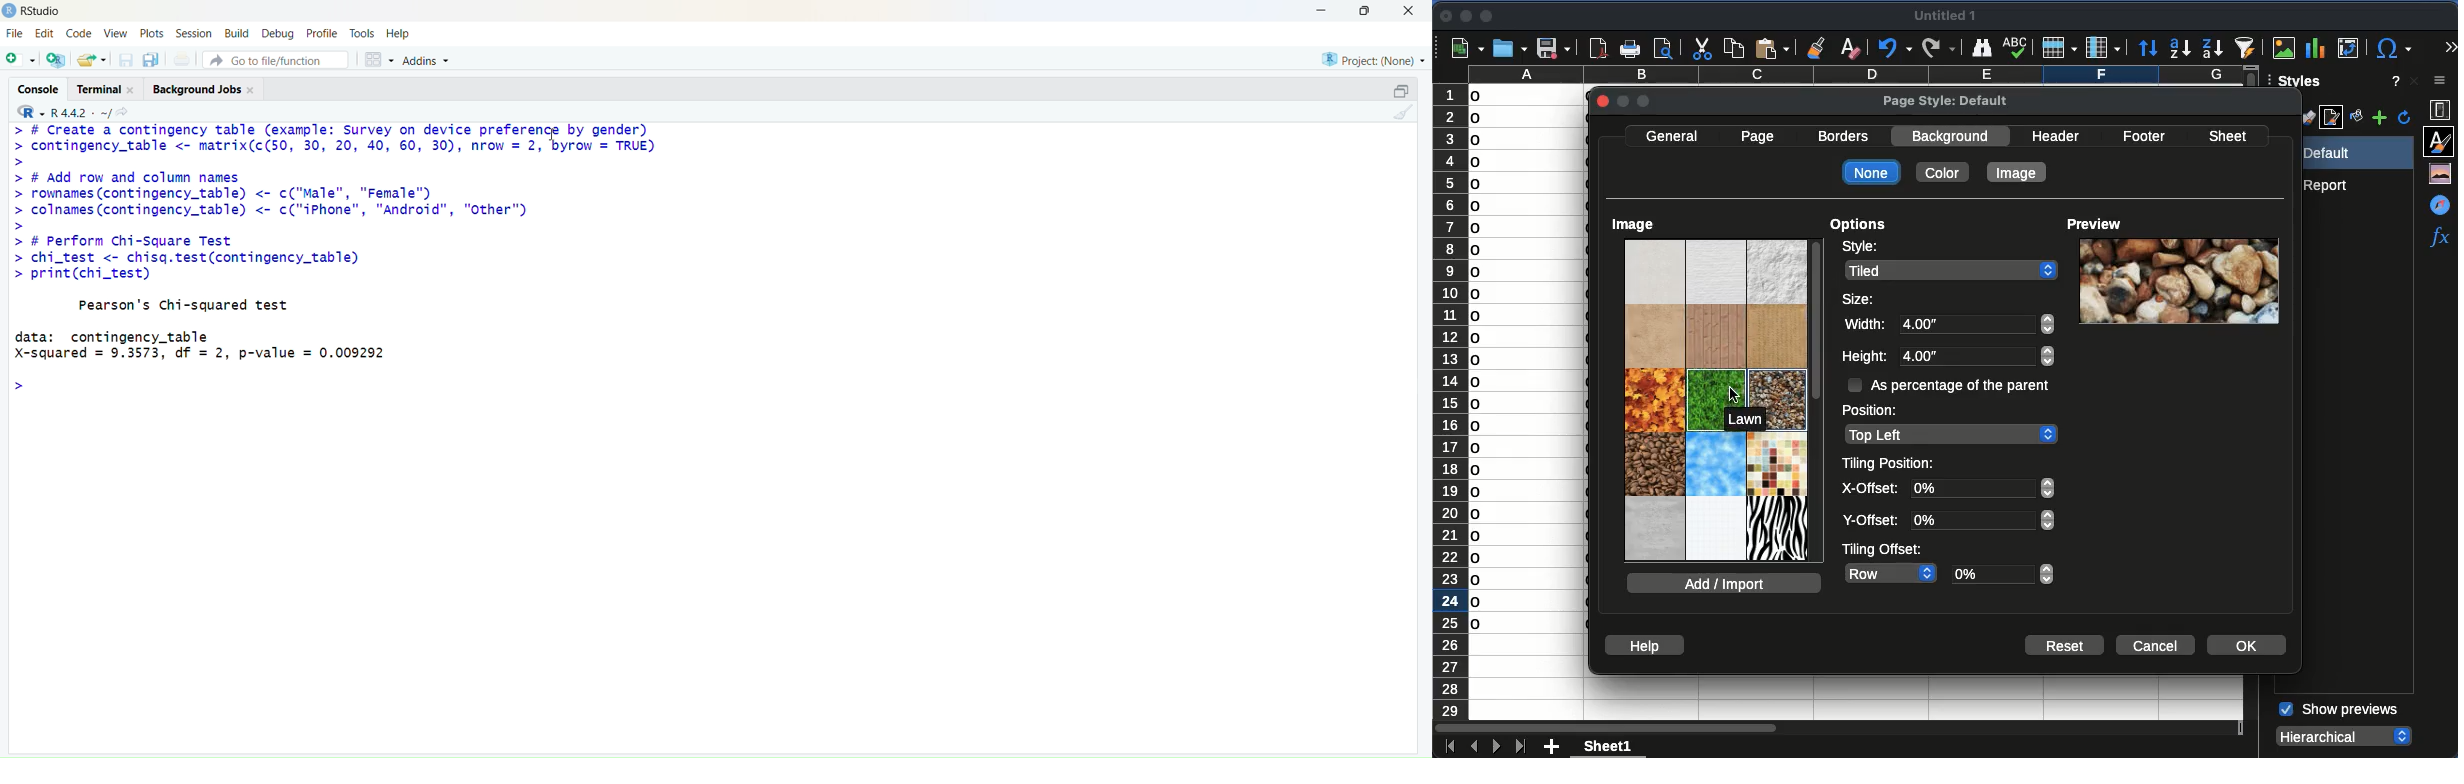 The image size is (2464, 784). I want to click on expand, so click(2448, 45).